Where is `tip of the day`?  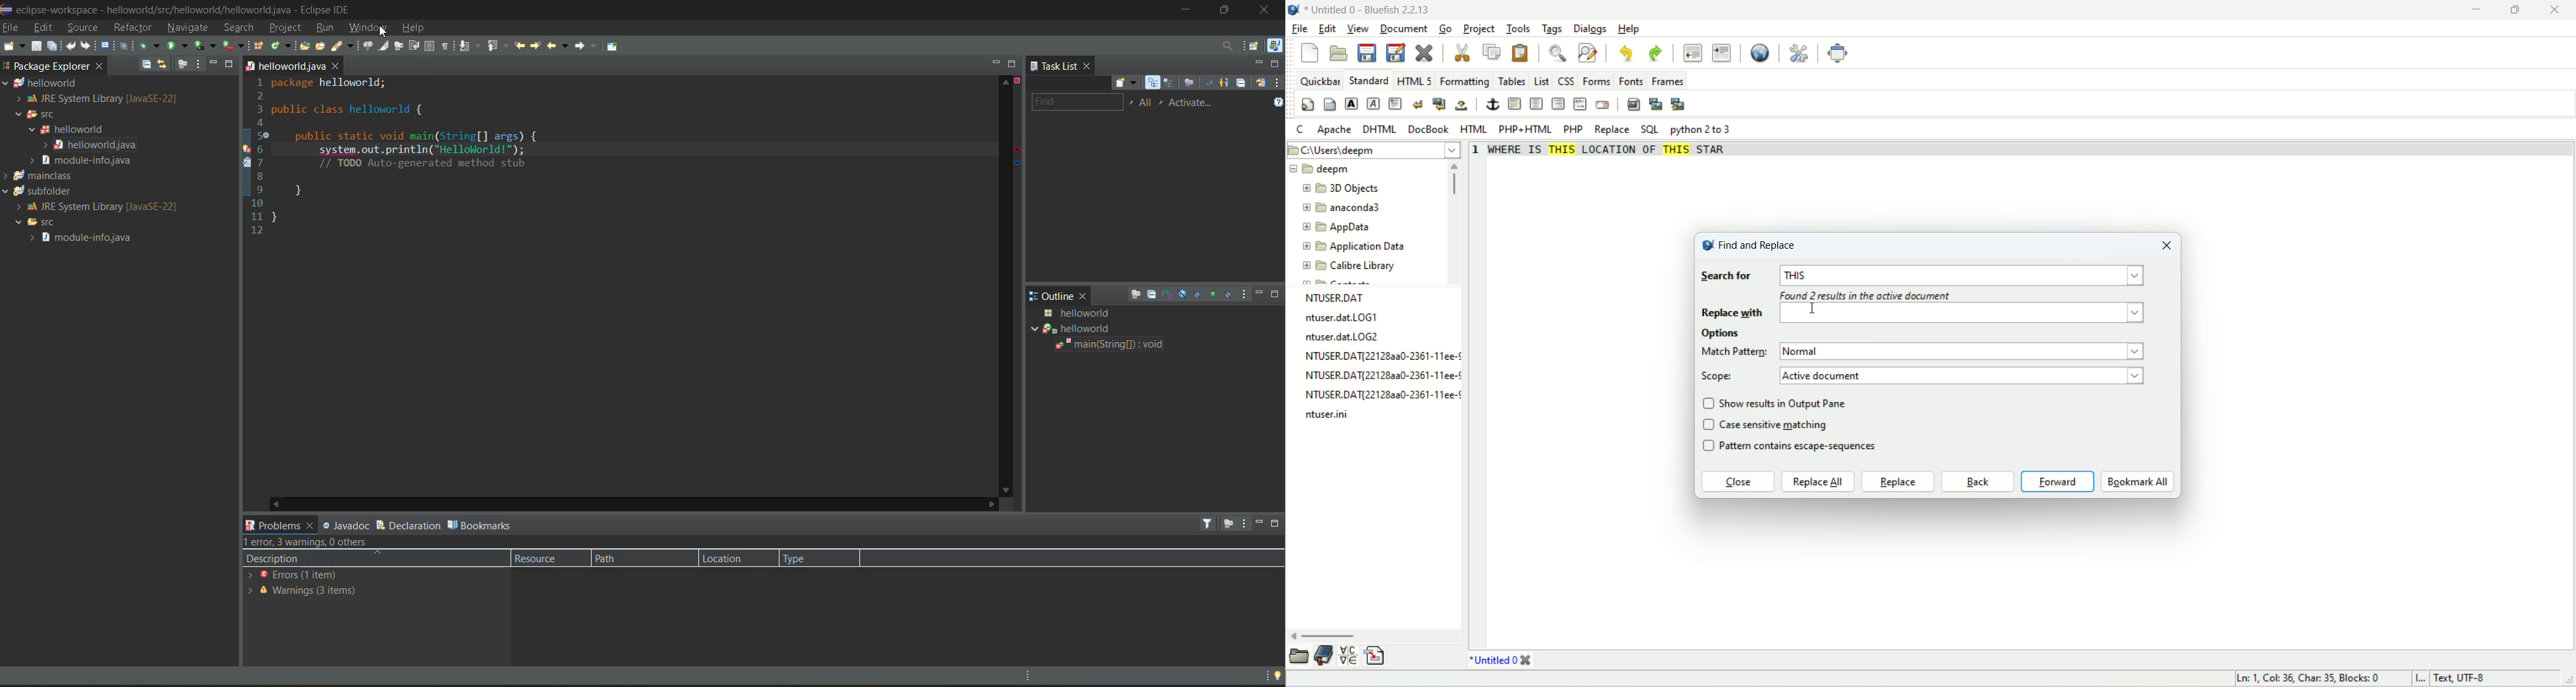
tip of the day is located at coordinates (1276, 676).